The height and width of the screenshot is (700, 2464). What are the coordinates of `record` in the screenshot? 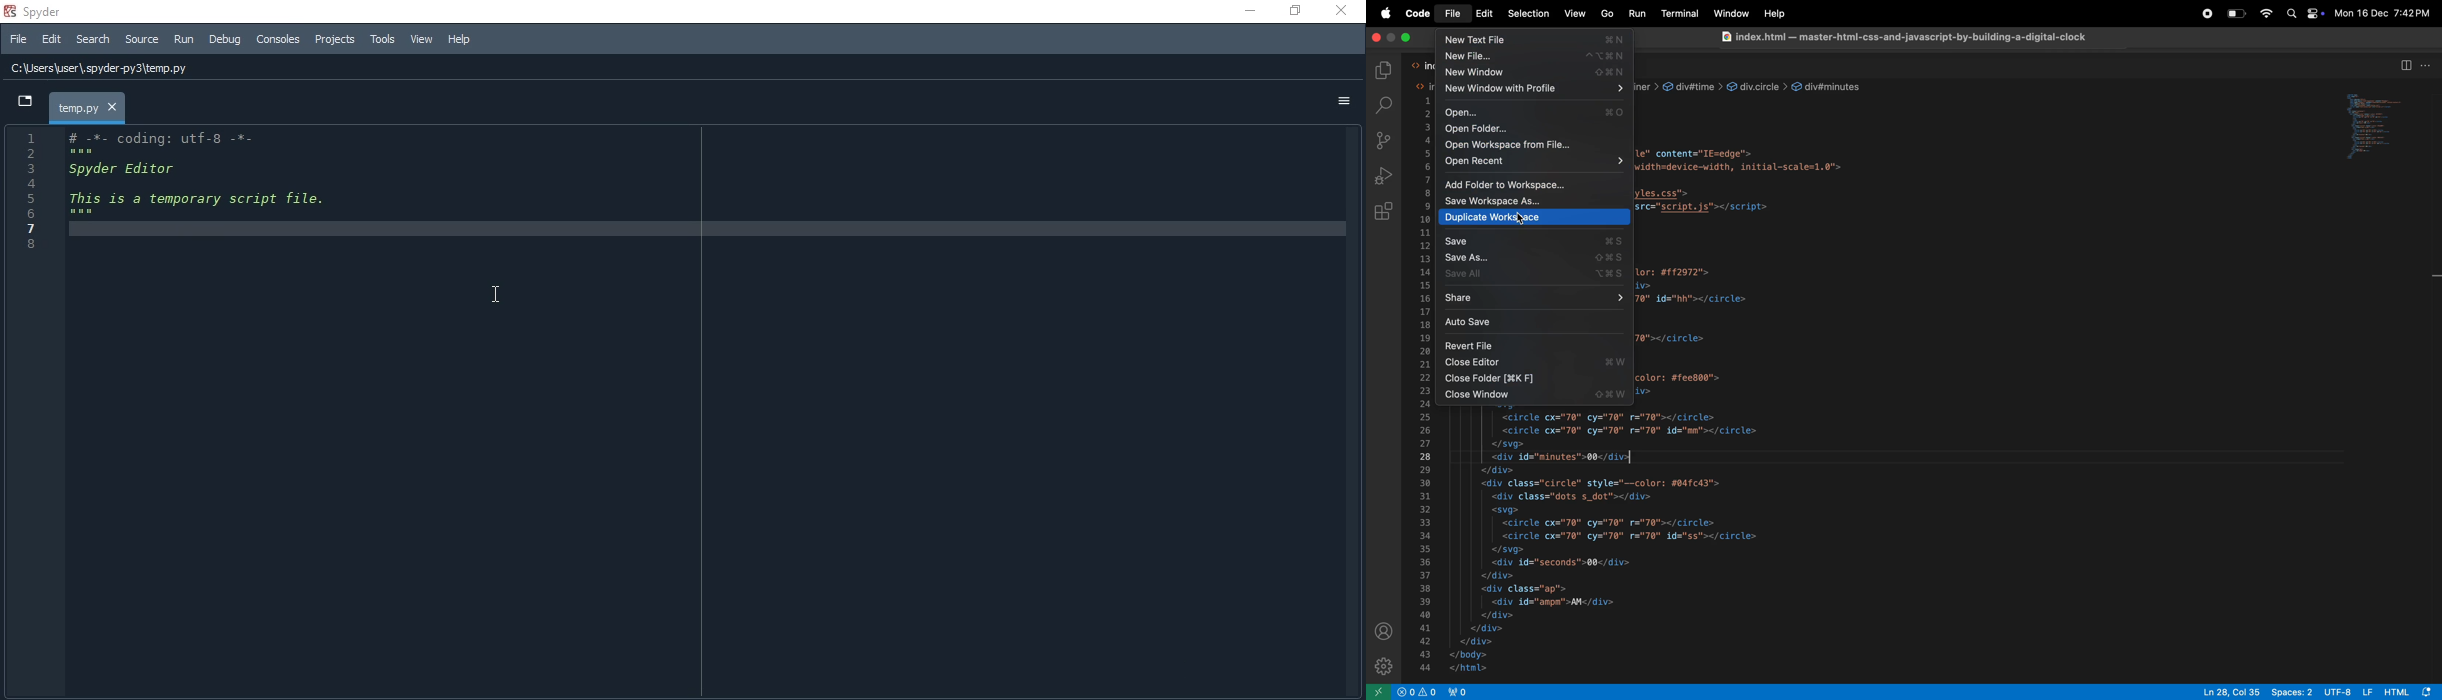 It's located at (2207, 14).